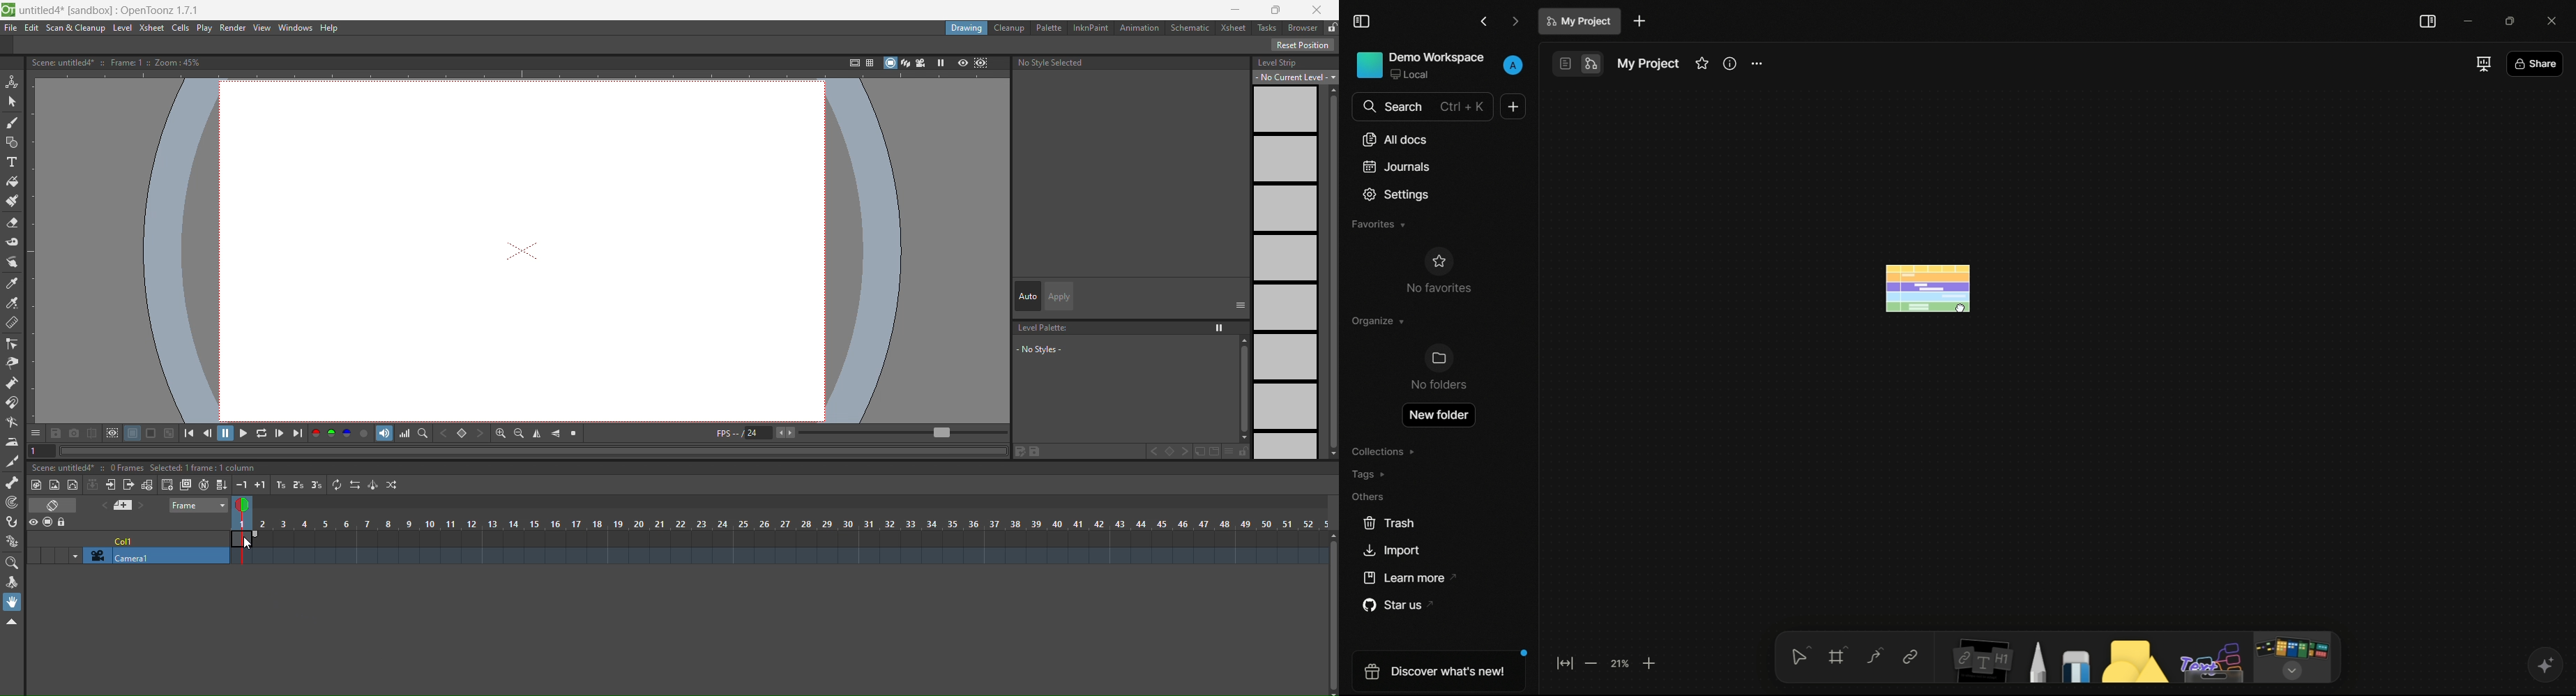 This screenshot has width=2576, height=700. I want to click on organize, so click(1378, 321).